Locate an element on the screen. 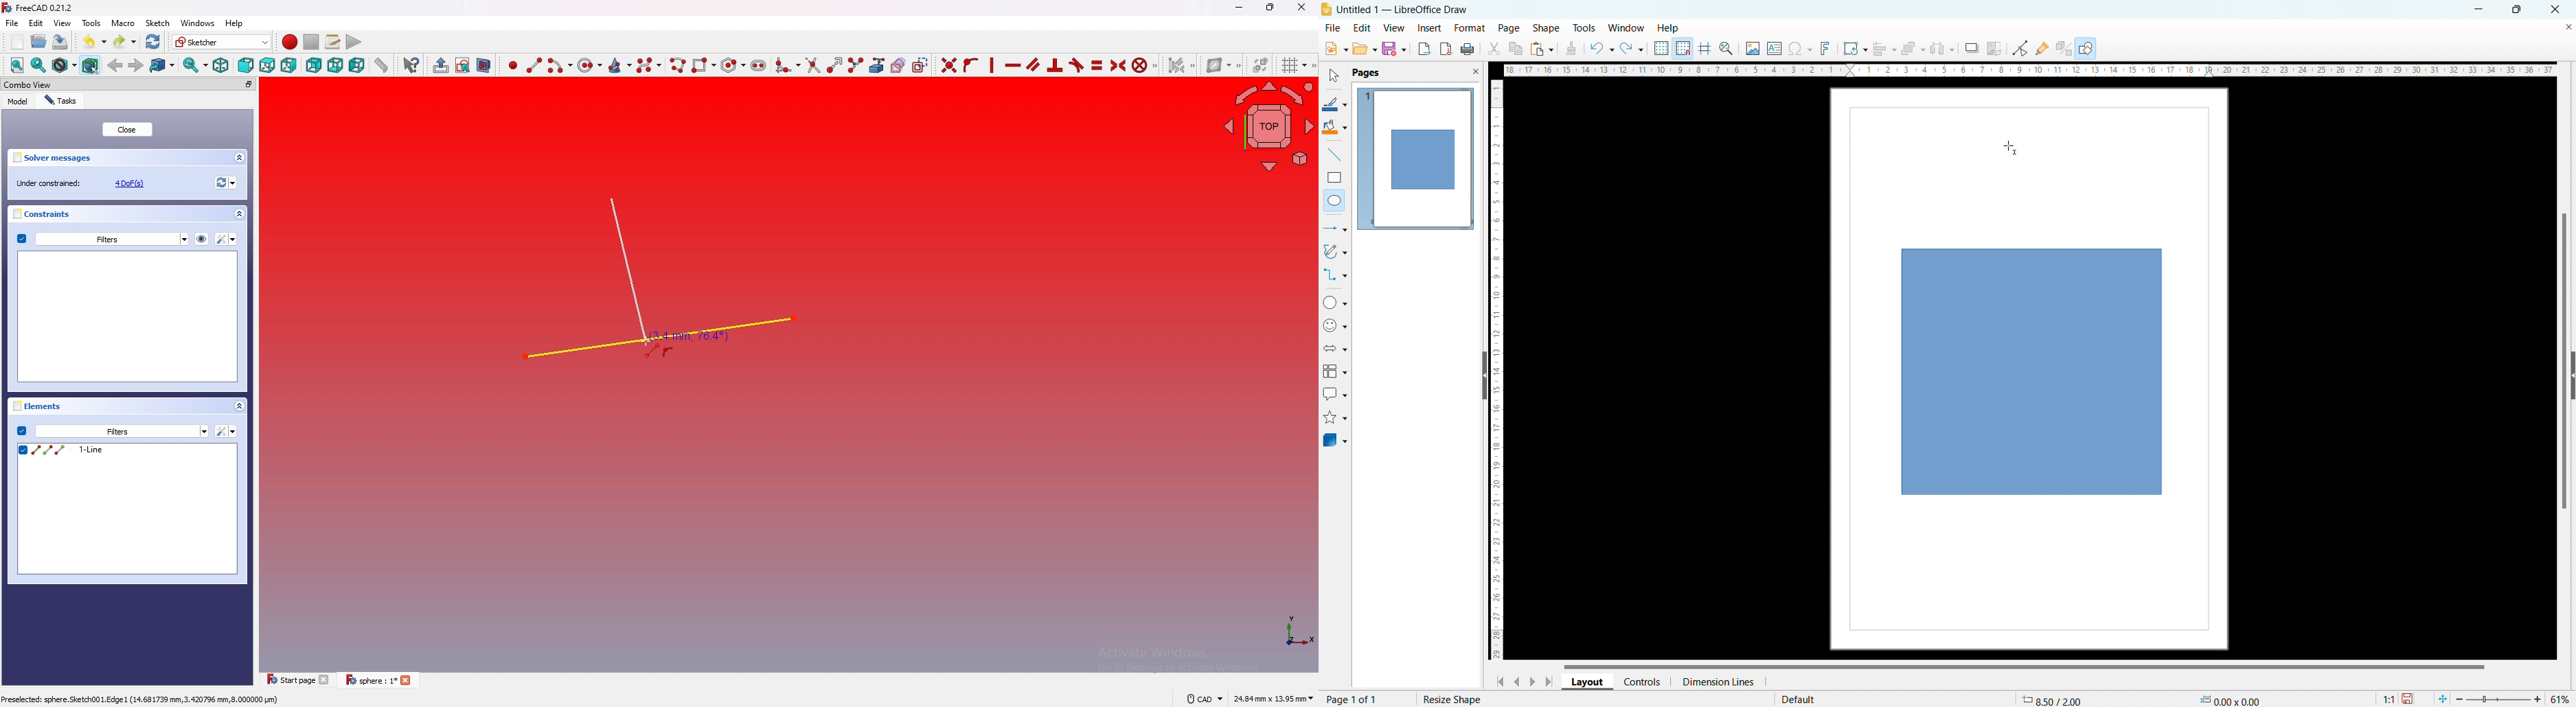  Go to linked object is located at coordinates (163, 65).